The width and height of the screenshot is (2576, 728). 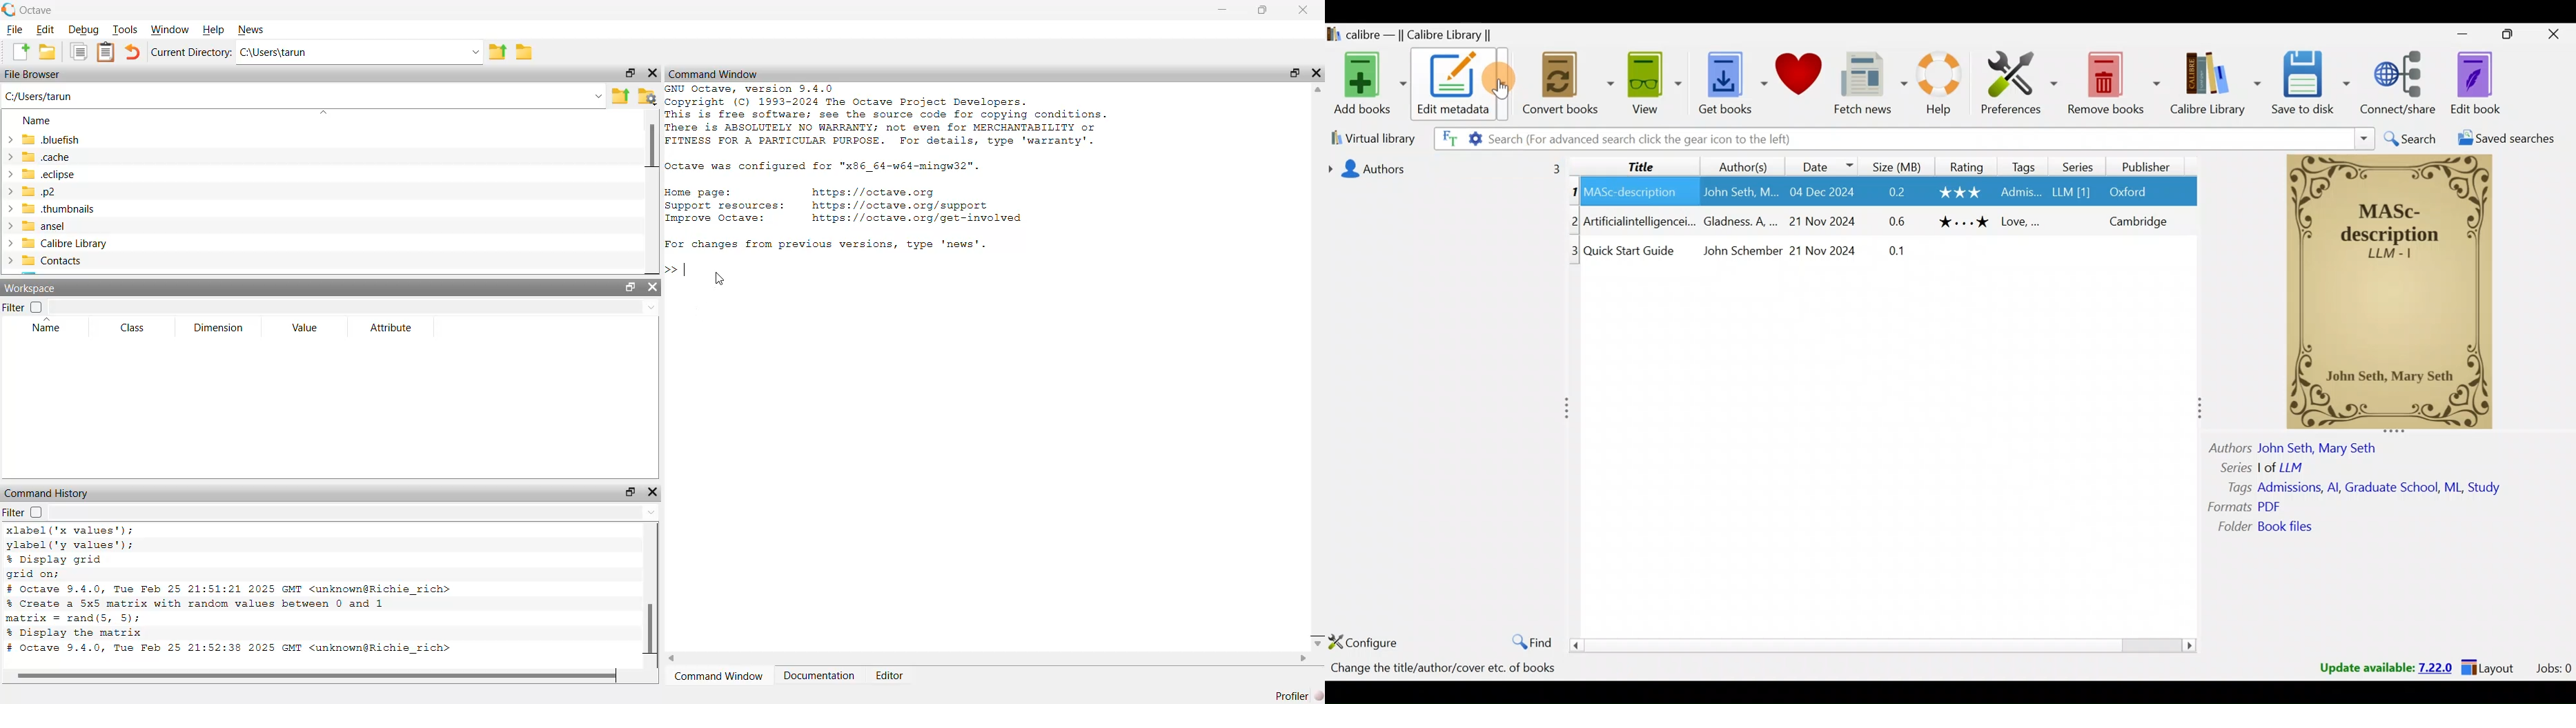 I want to click on , so click(x=2232, y=488).